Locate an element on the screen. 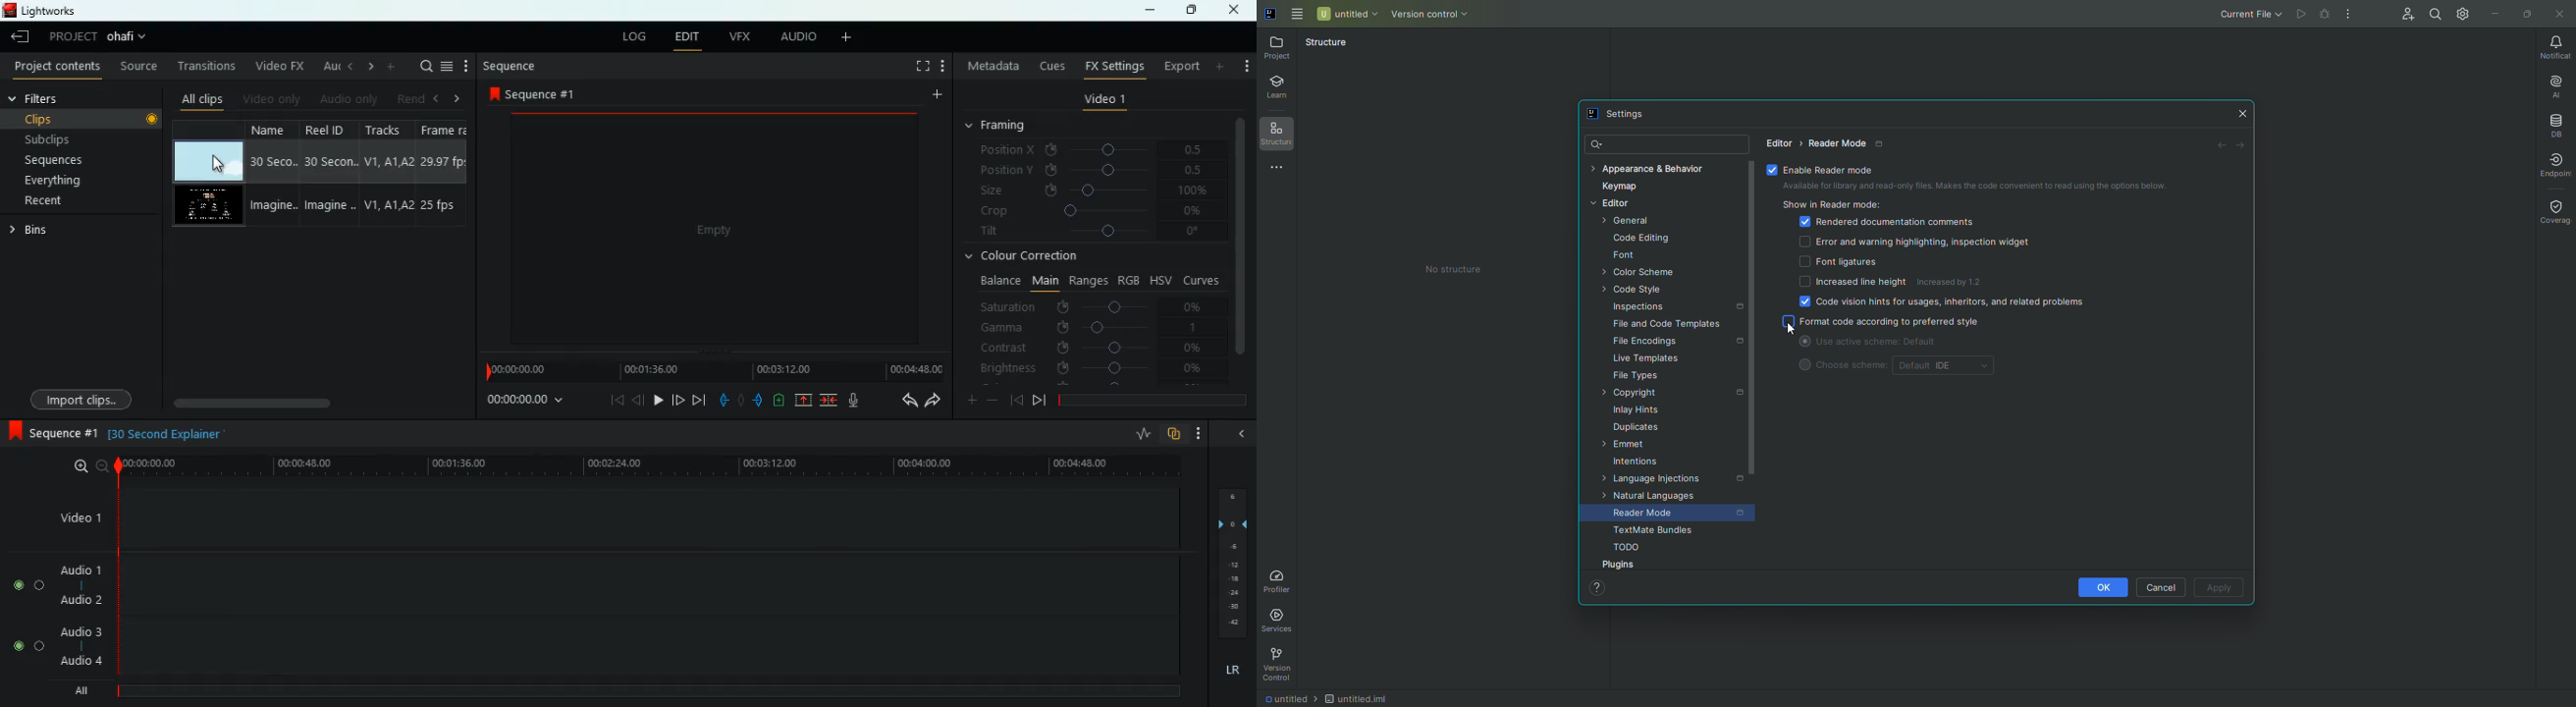  Apply is located at coordinates (2220, 588).